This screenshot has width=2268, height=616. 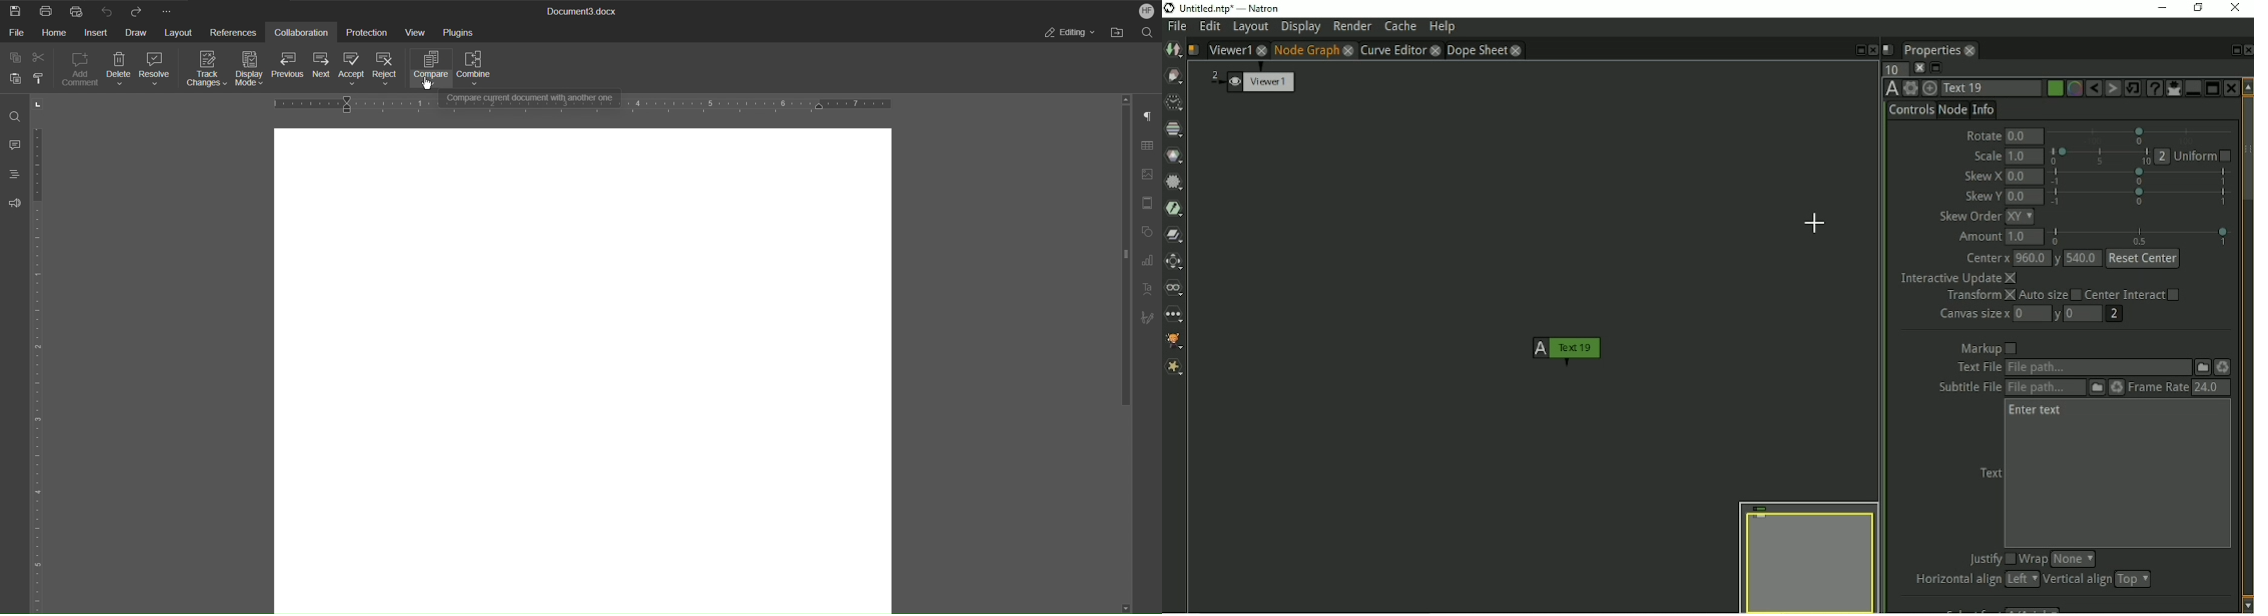 What do you see at coordinates (2061, 257) in the screenshot?
I see `y` at bounding box center [2061, 257].